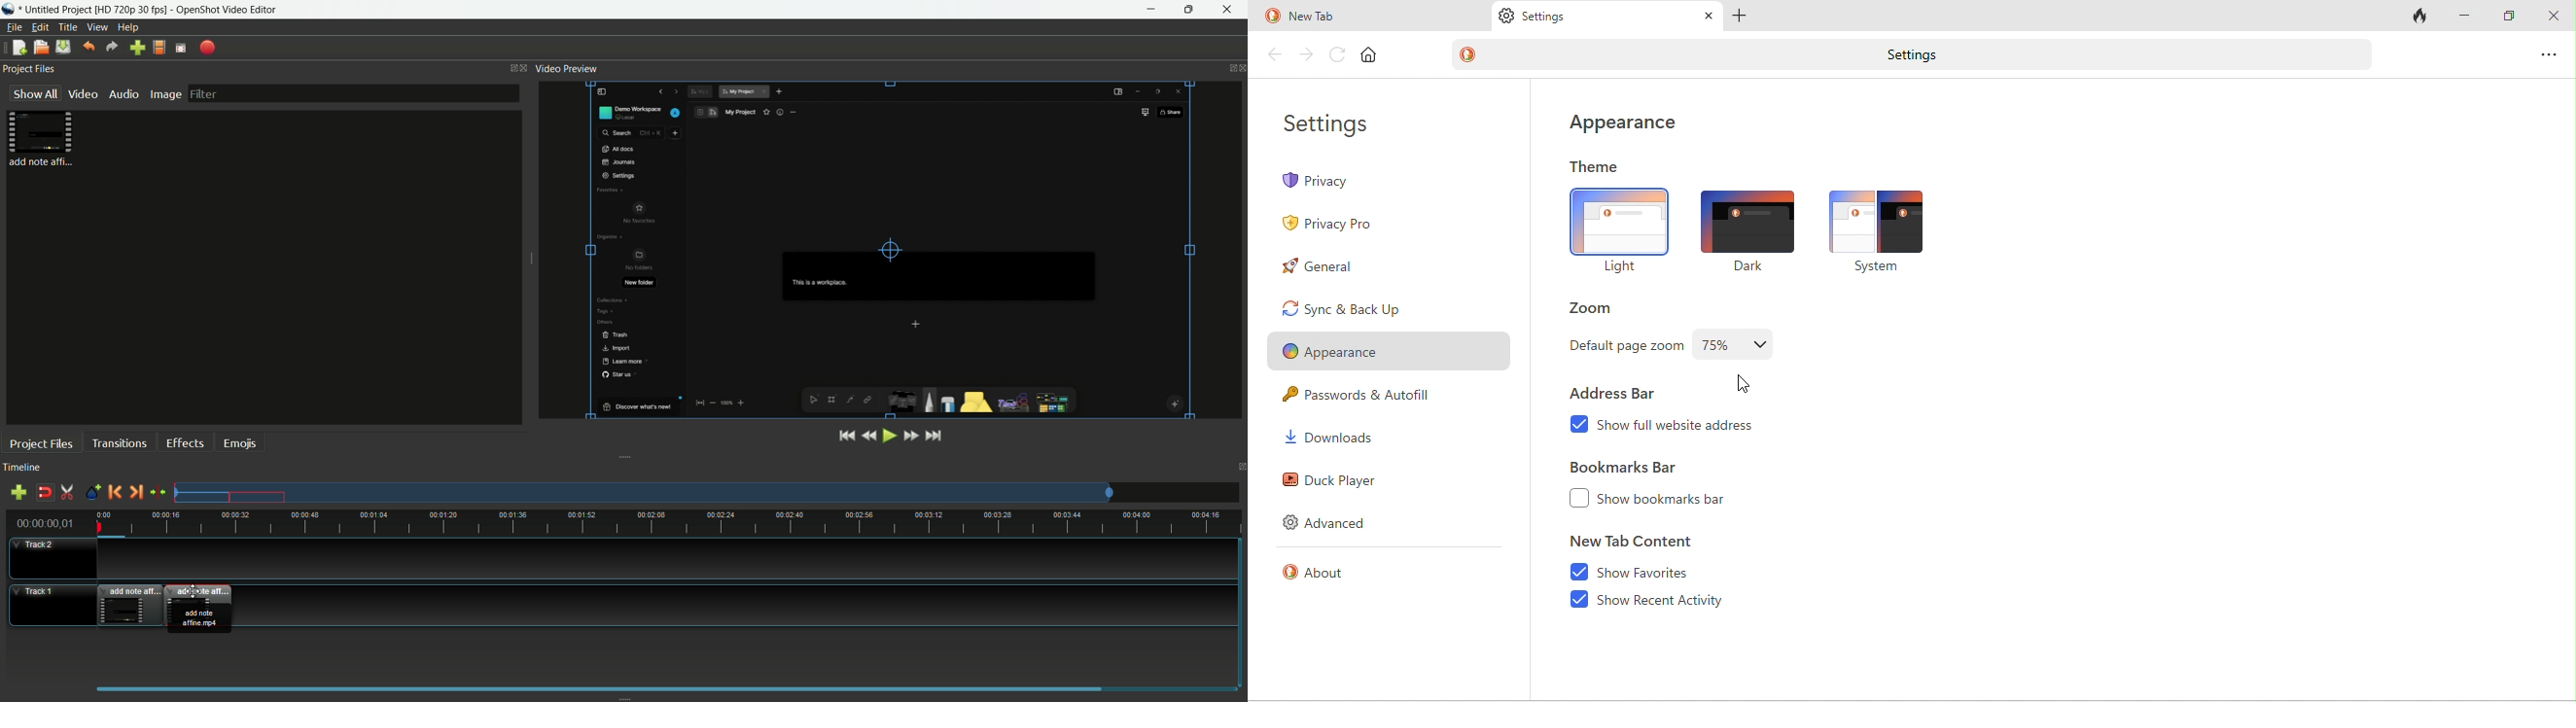 The image size is (2576, 728). I want to click on time, so click(673, 523).